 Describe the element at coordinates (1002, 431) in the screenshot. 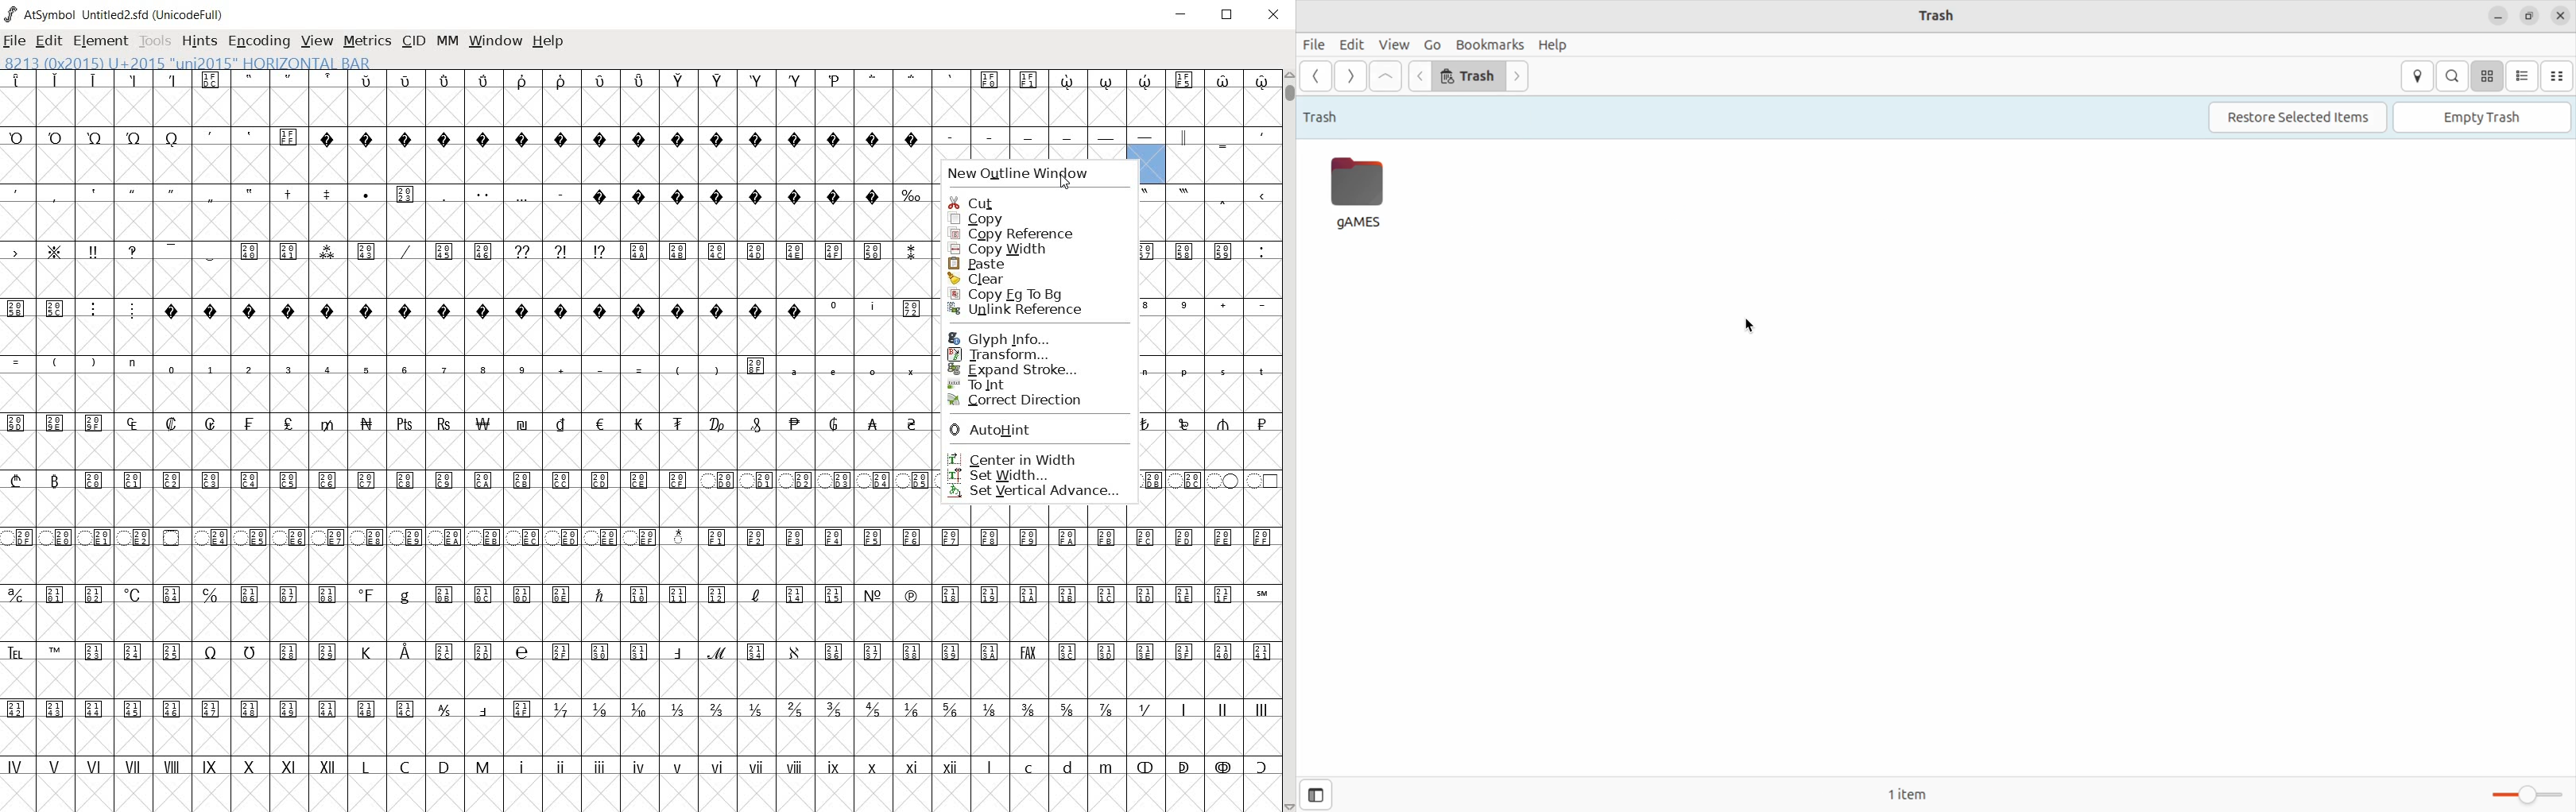

I see `AutoHint` at that location.